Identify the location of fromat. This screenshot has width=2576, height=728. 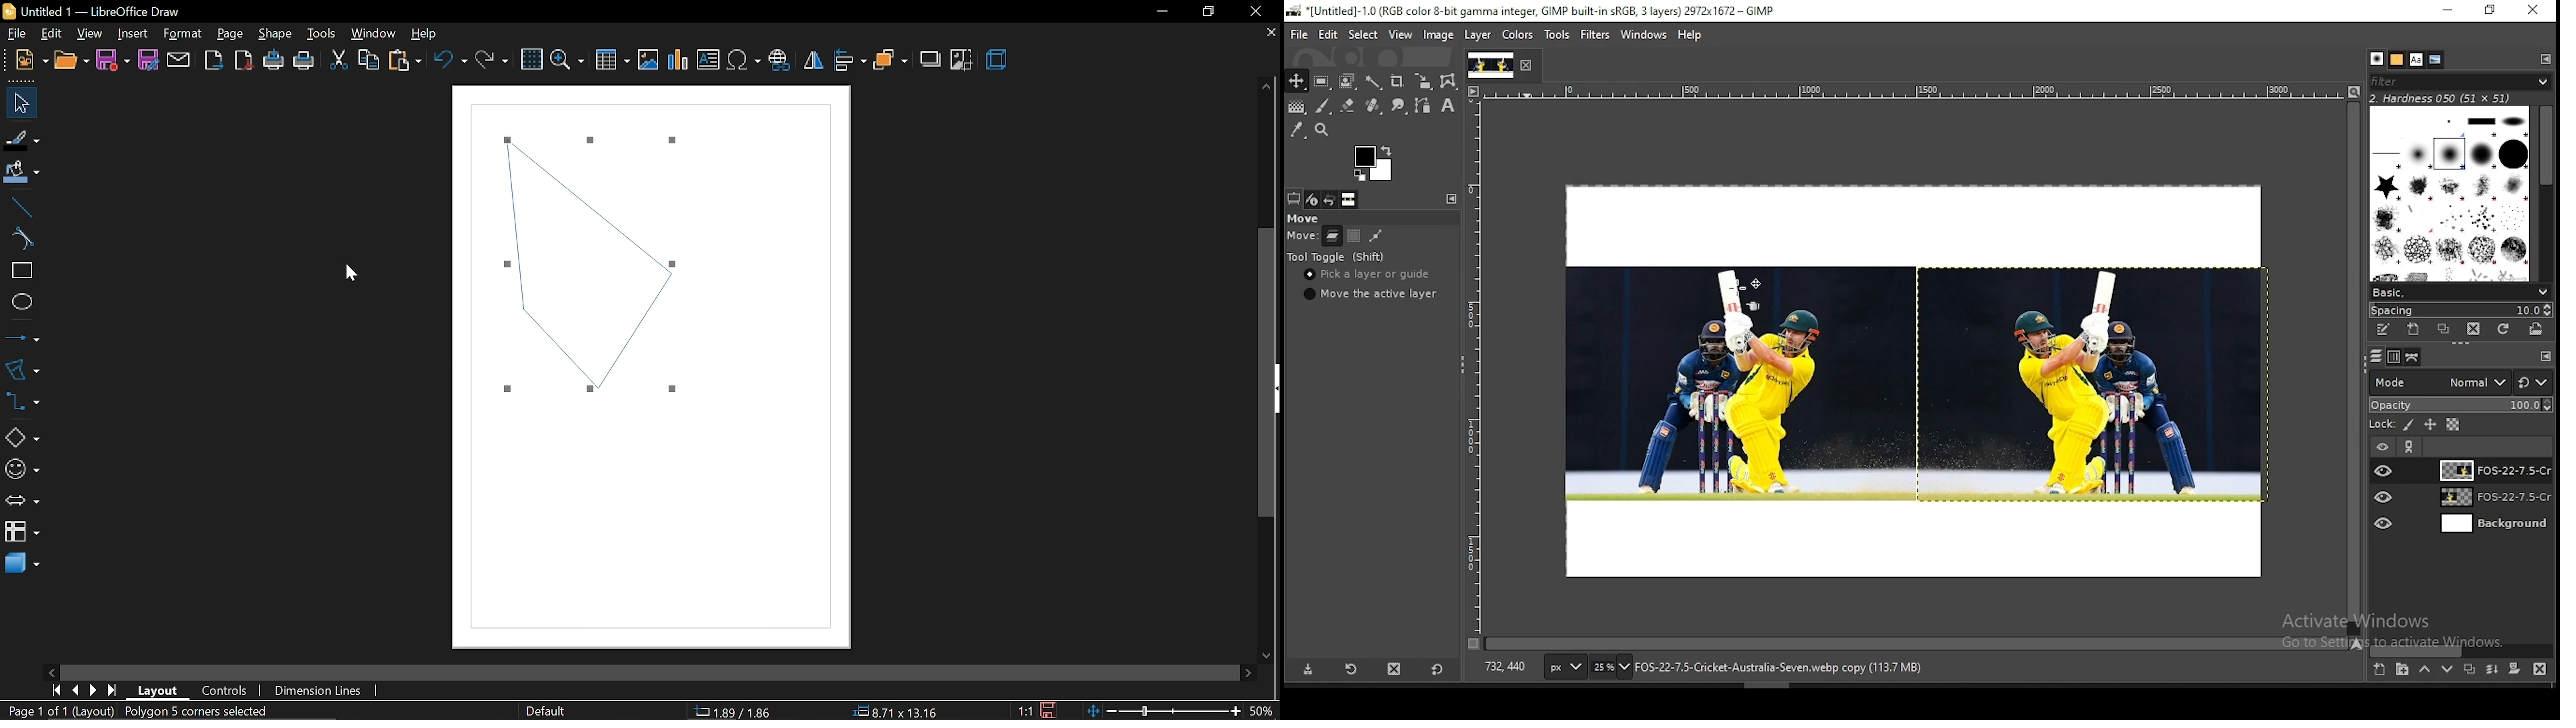
(182, 34).